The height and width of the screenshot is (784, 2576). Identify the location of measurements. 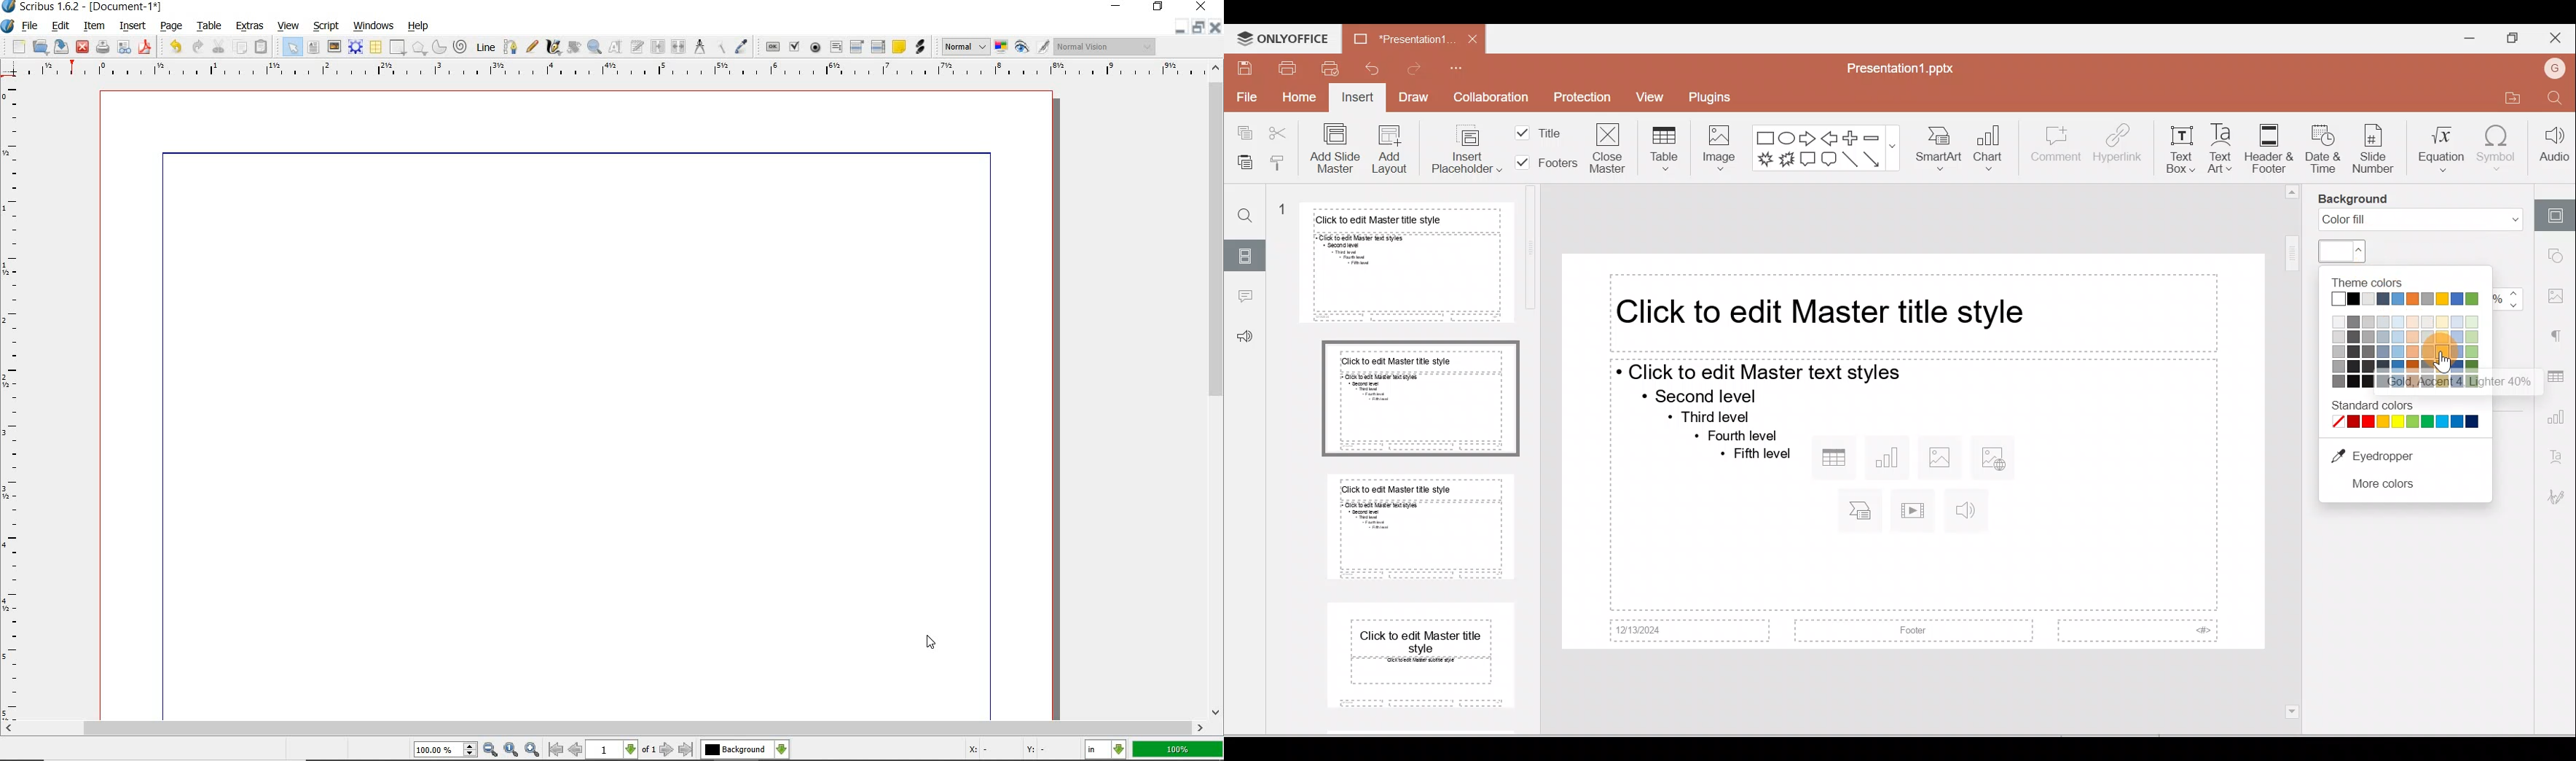
(699, 47).